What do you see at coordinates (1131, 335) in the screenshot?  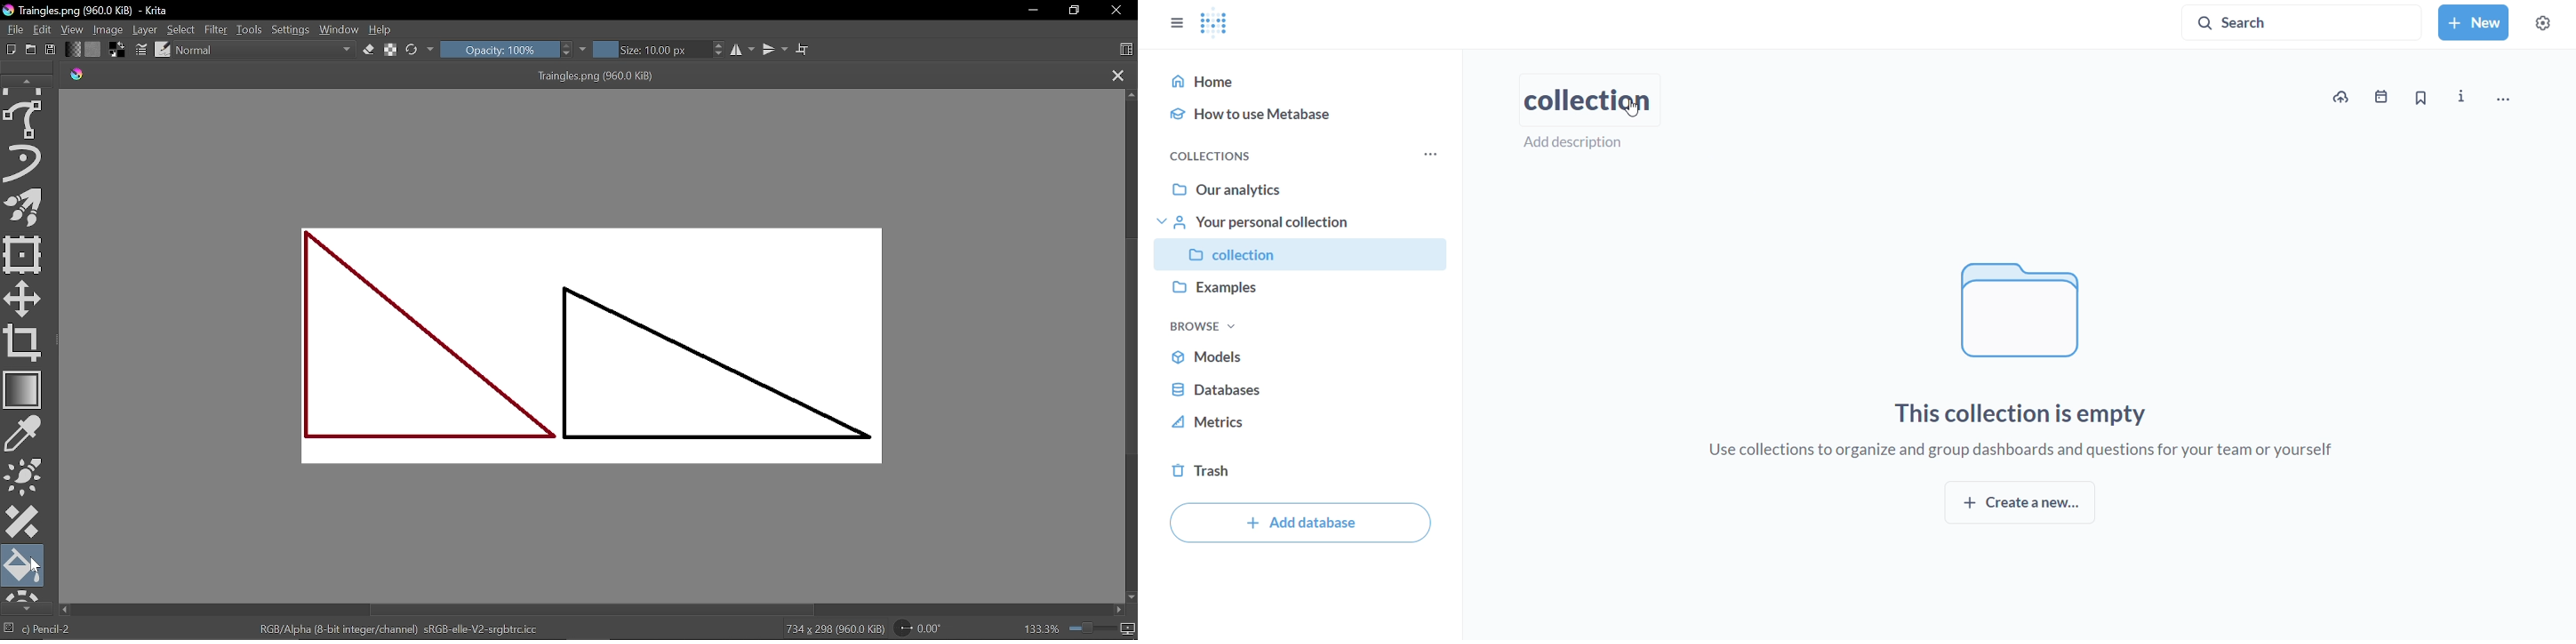 I see `vertical scroll bar` at bounding box center [1131, 335].